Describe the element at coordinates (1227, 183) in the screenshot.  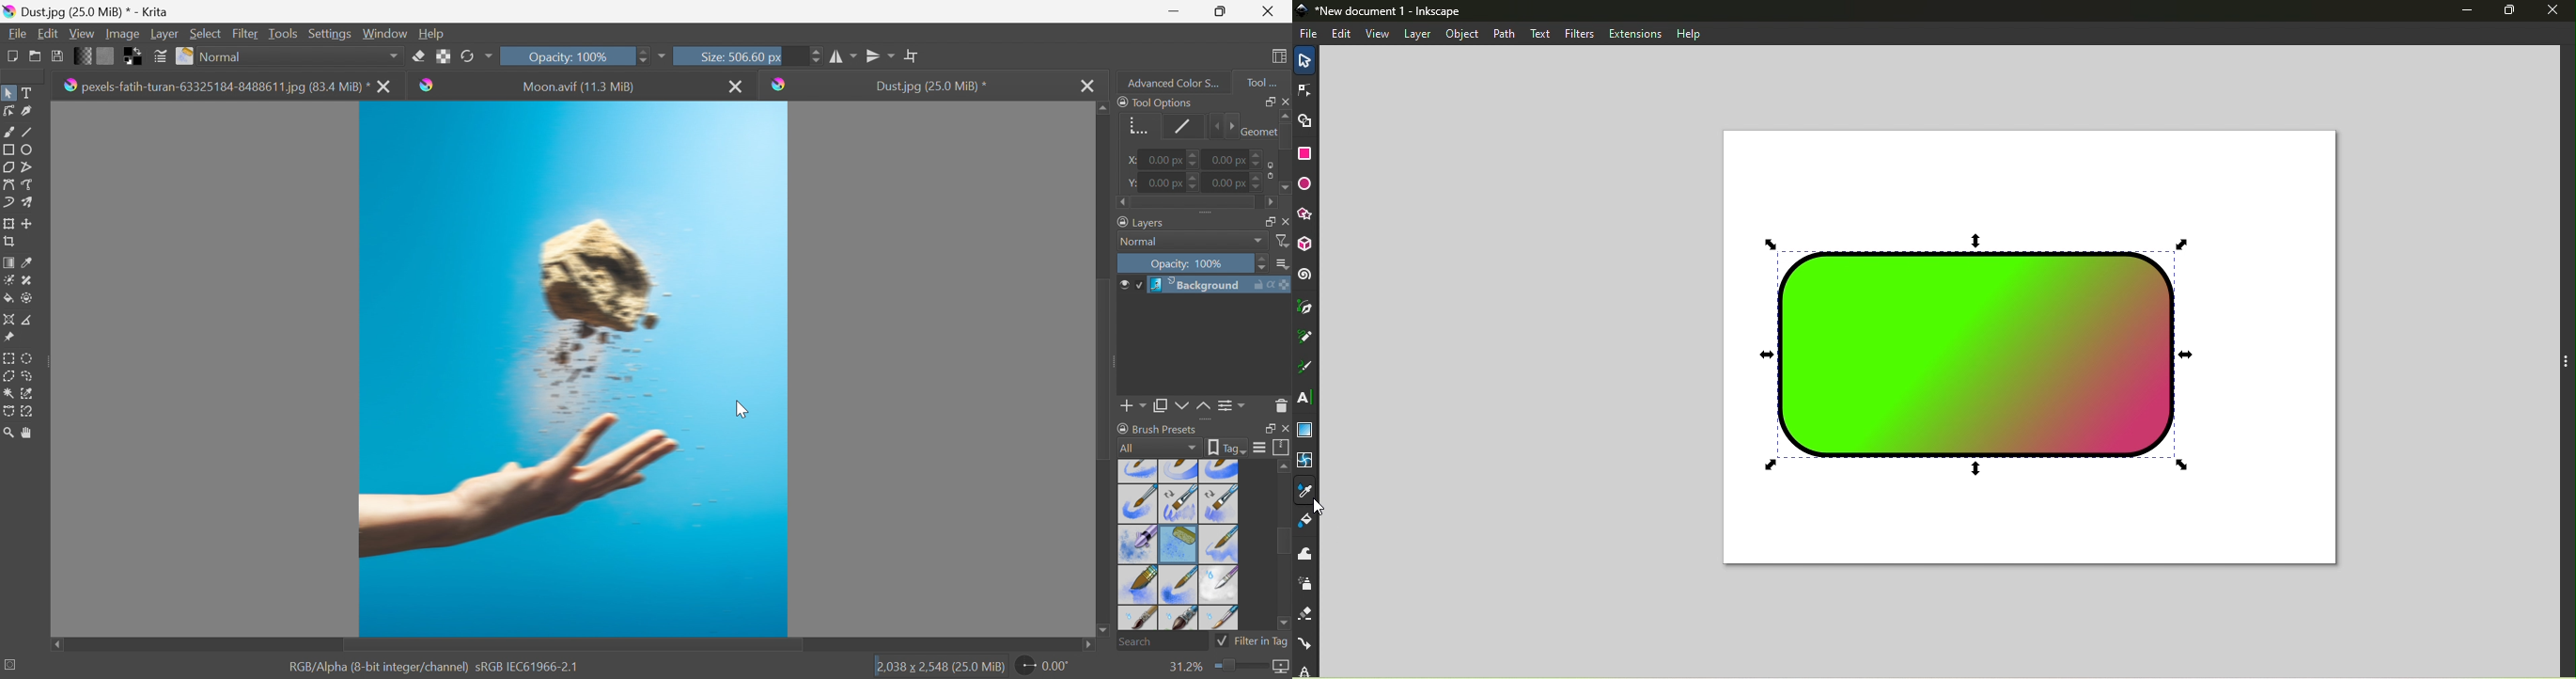
I see `0.00 px` at that location.